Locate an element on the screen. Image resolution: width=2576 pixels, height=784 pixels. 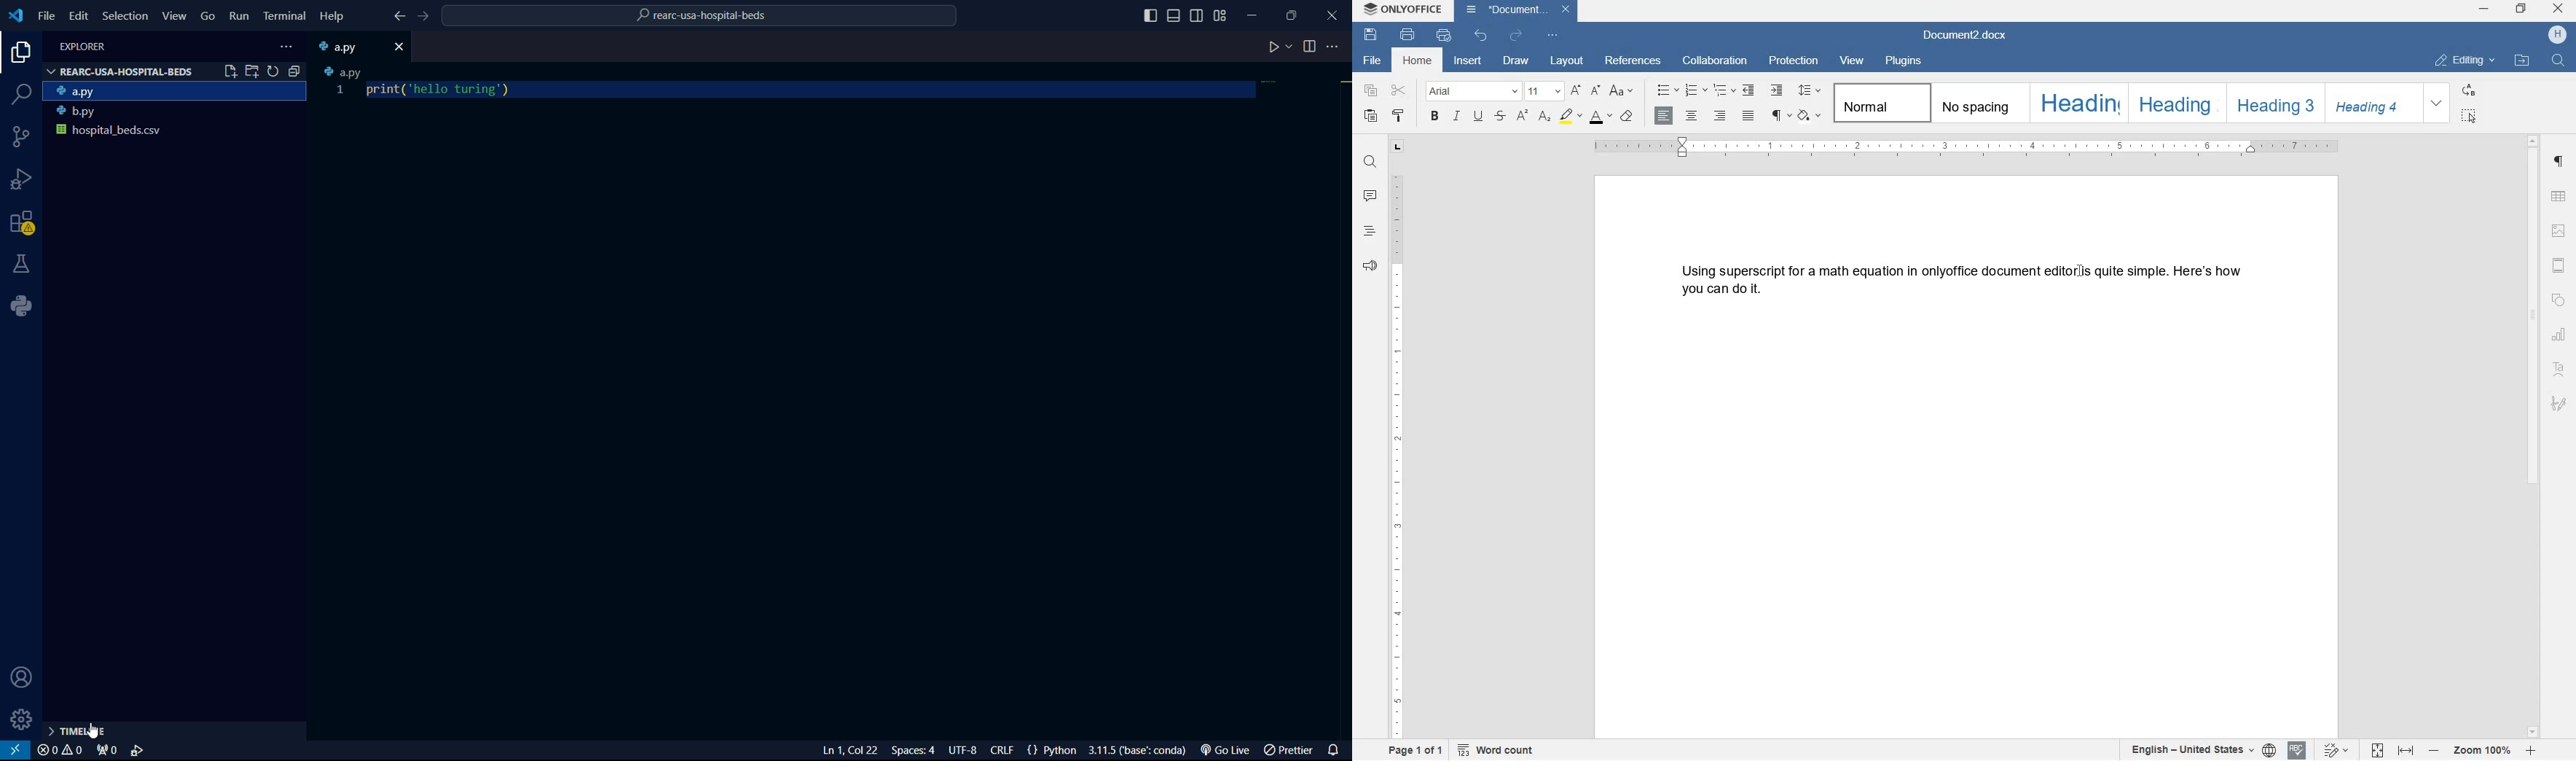
REPLACE is located at coordinates (2469, 91).